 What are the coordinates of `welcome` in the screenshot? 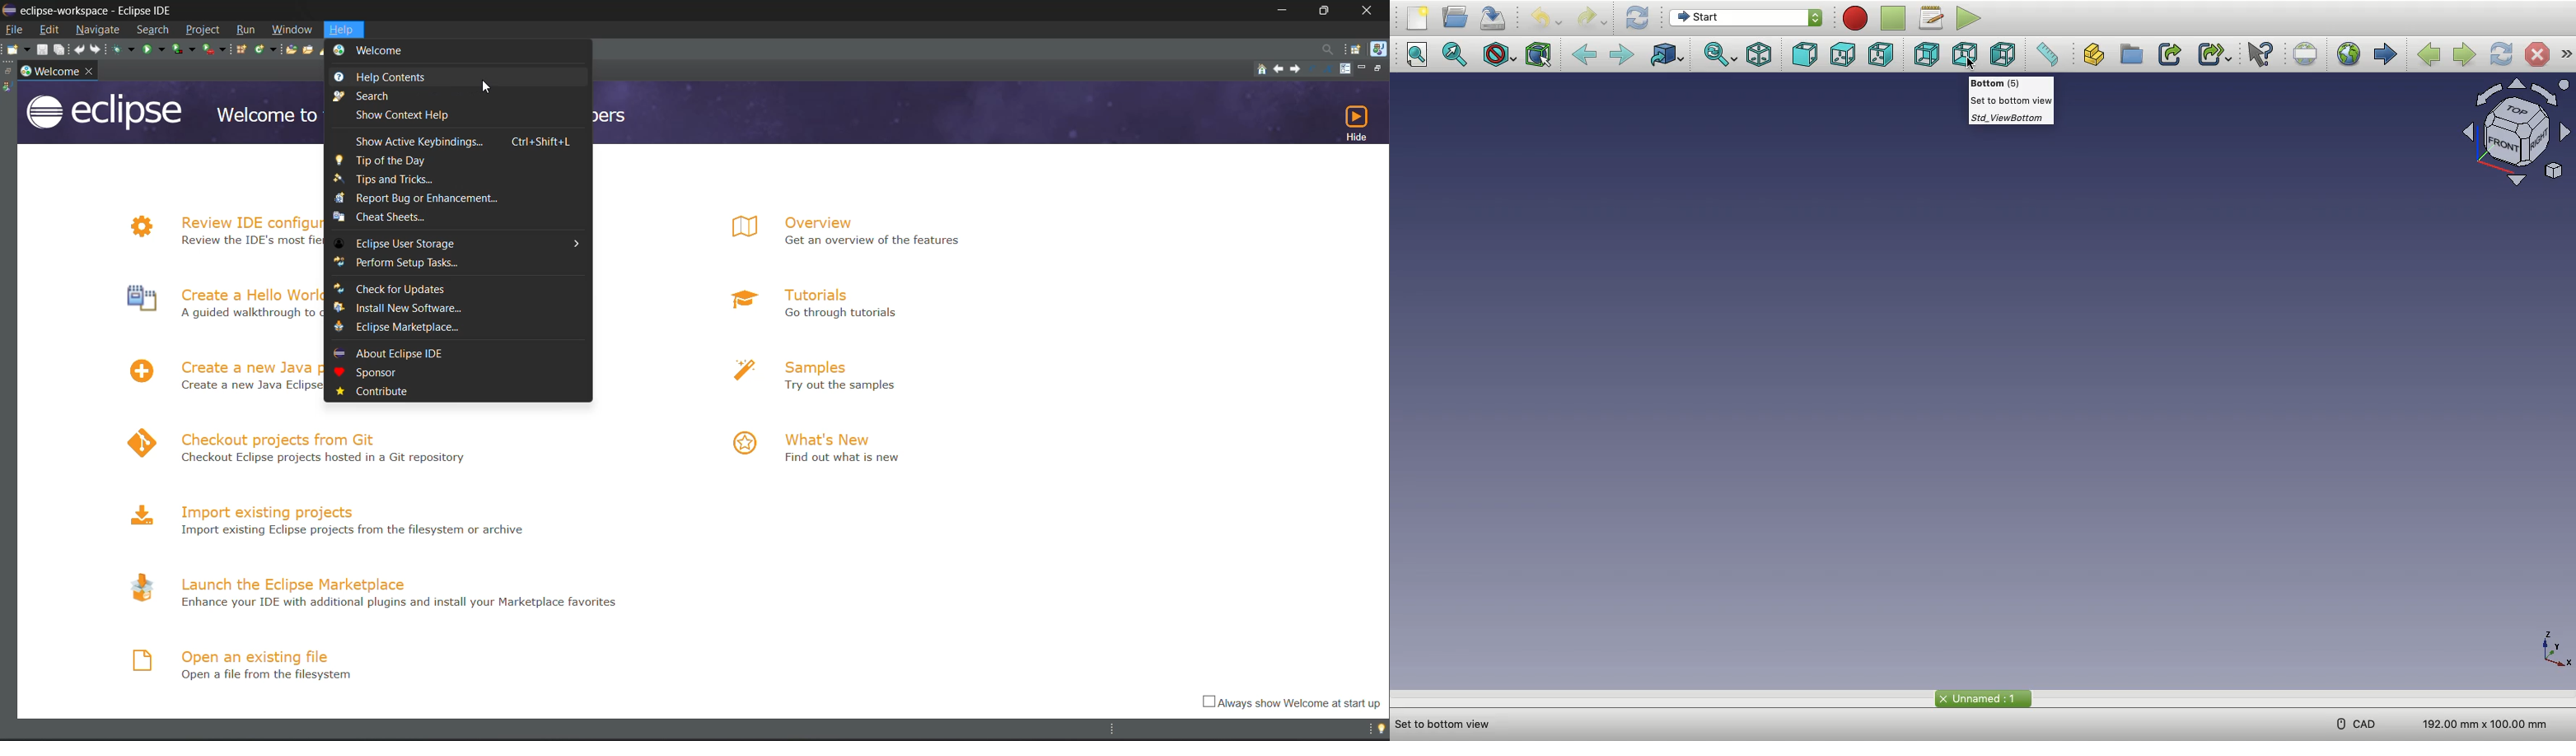 It's located at (382, 52).